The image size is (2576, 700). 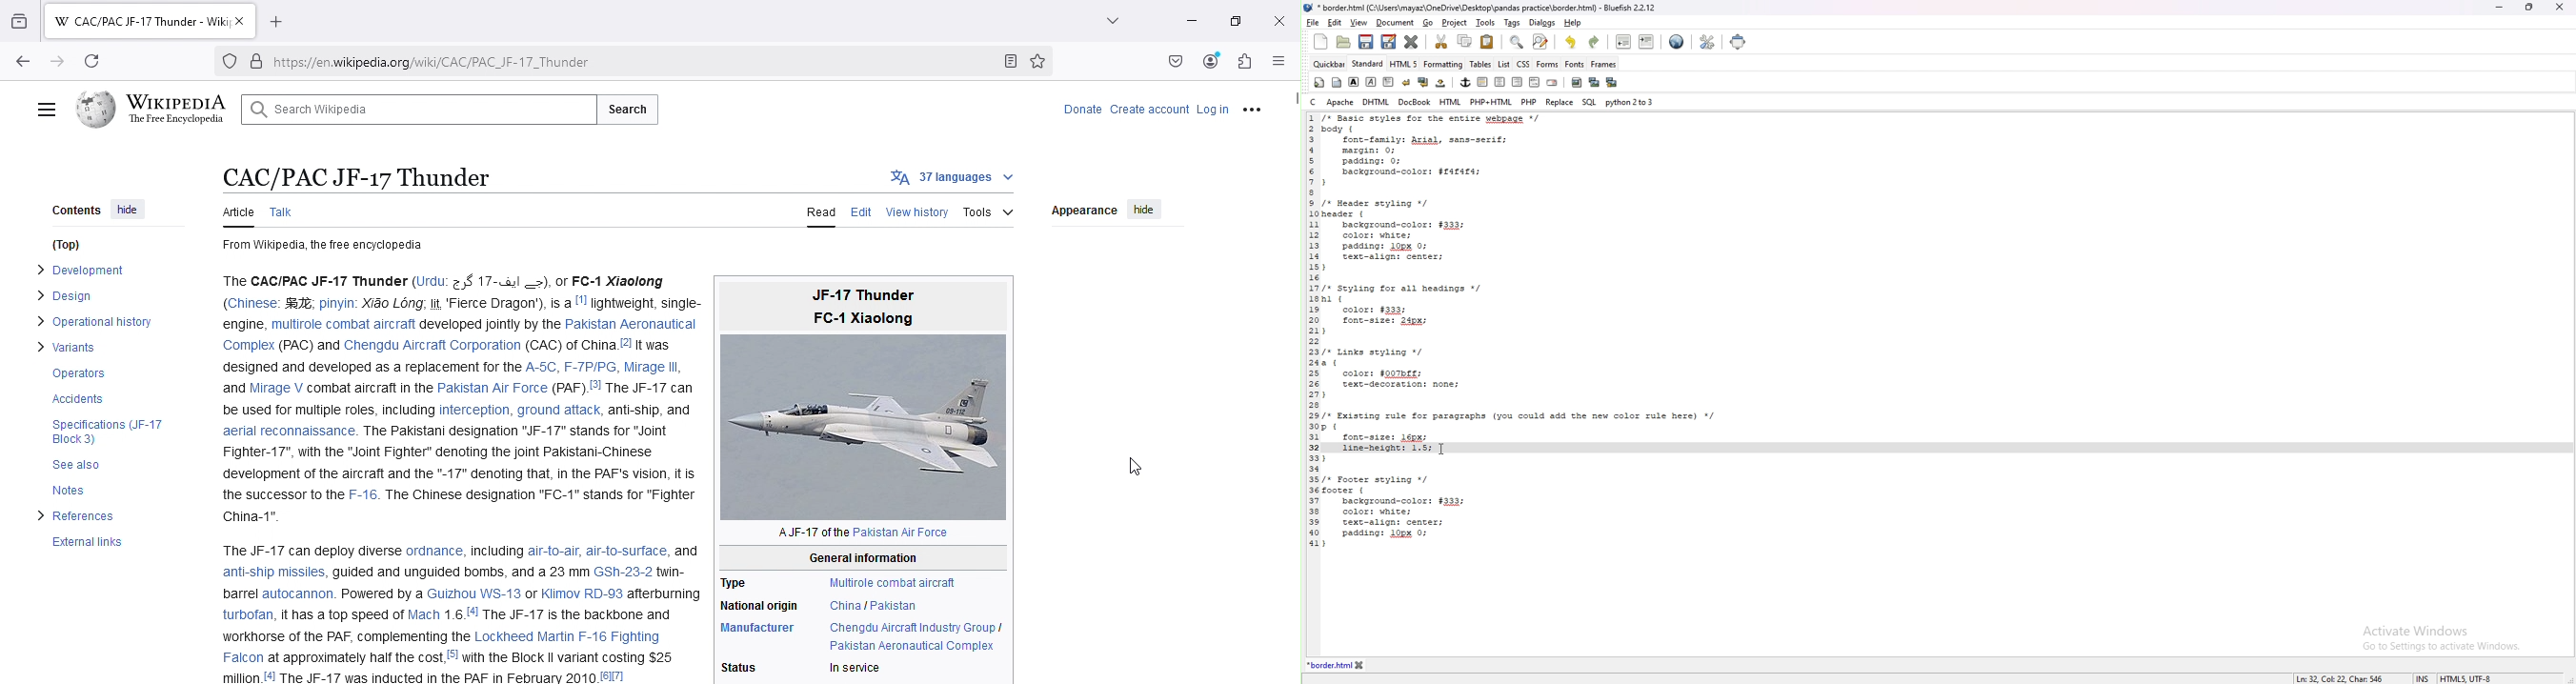 I want to click on Article, so click(x=236, y=211).